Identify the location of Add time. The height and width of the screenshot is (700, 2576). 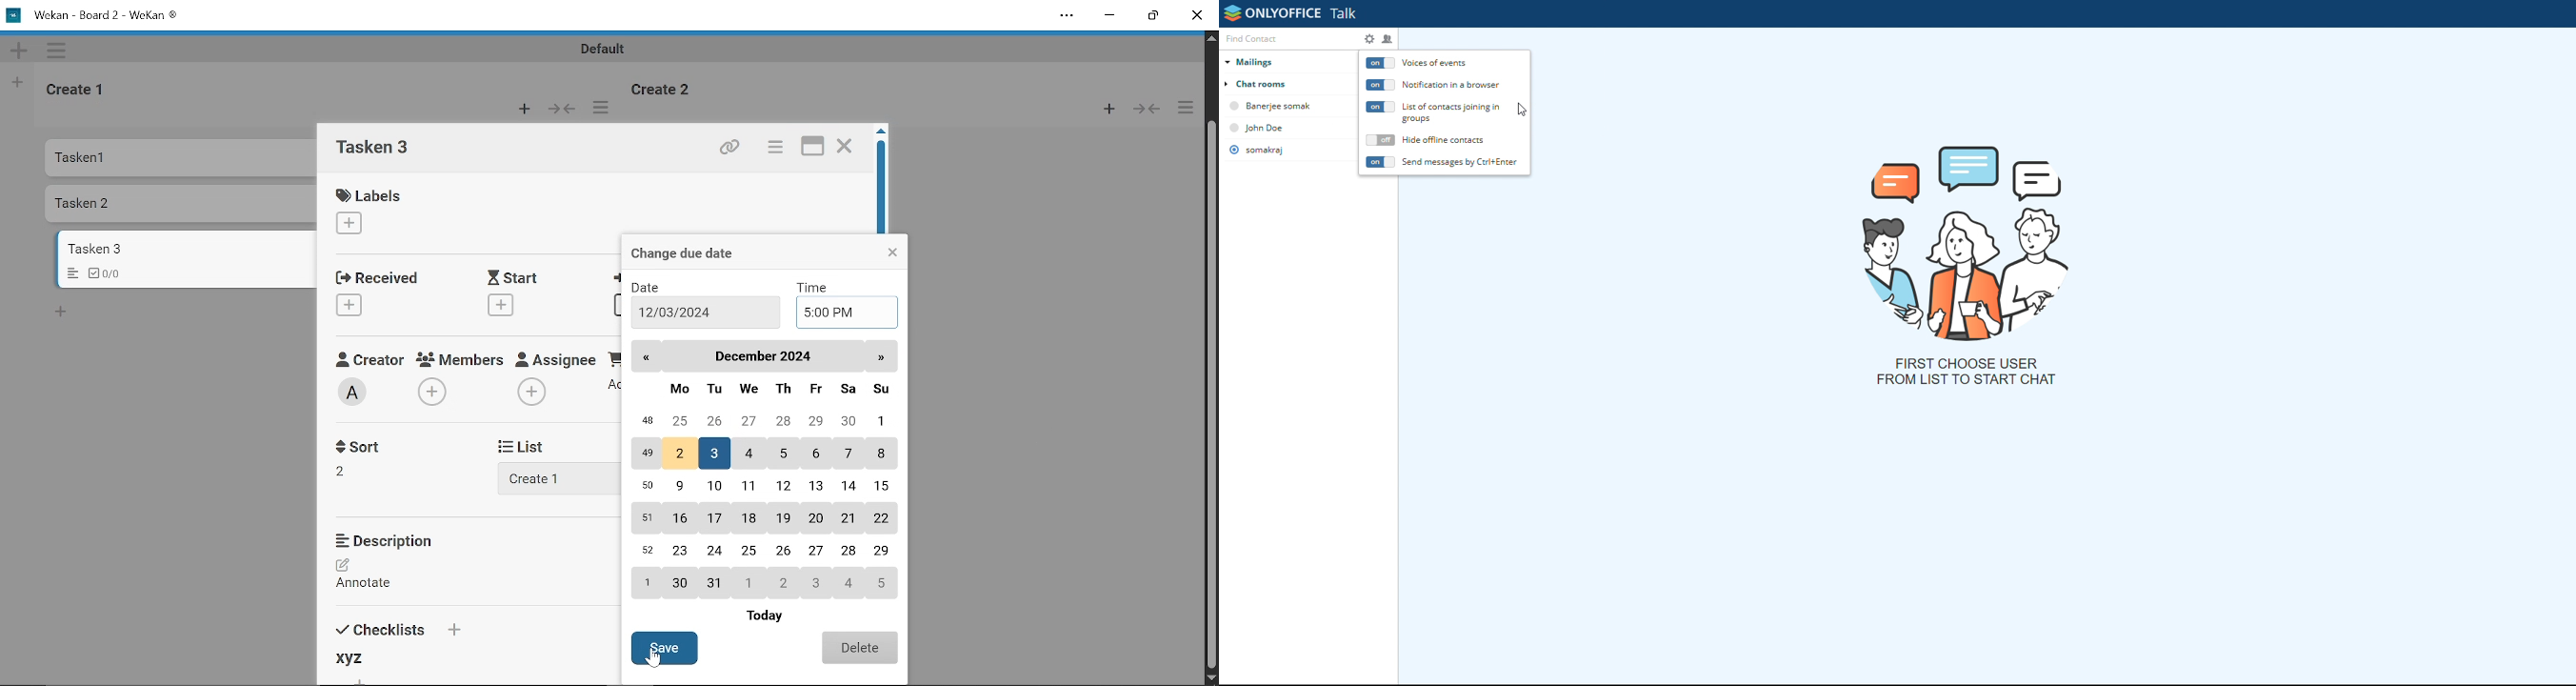
(849, 313).